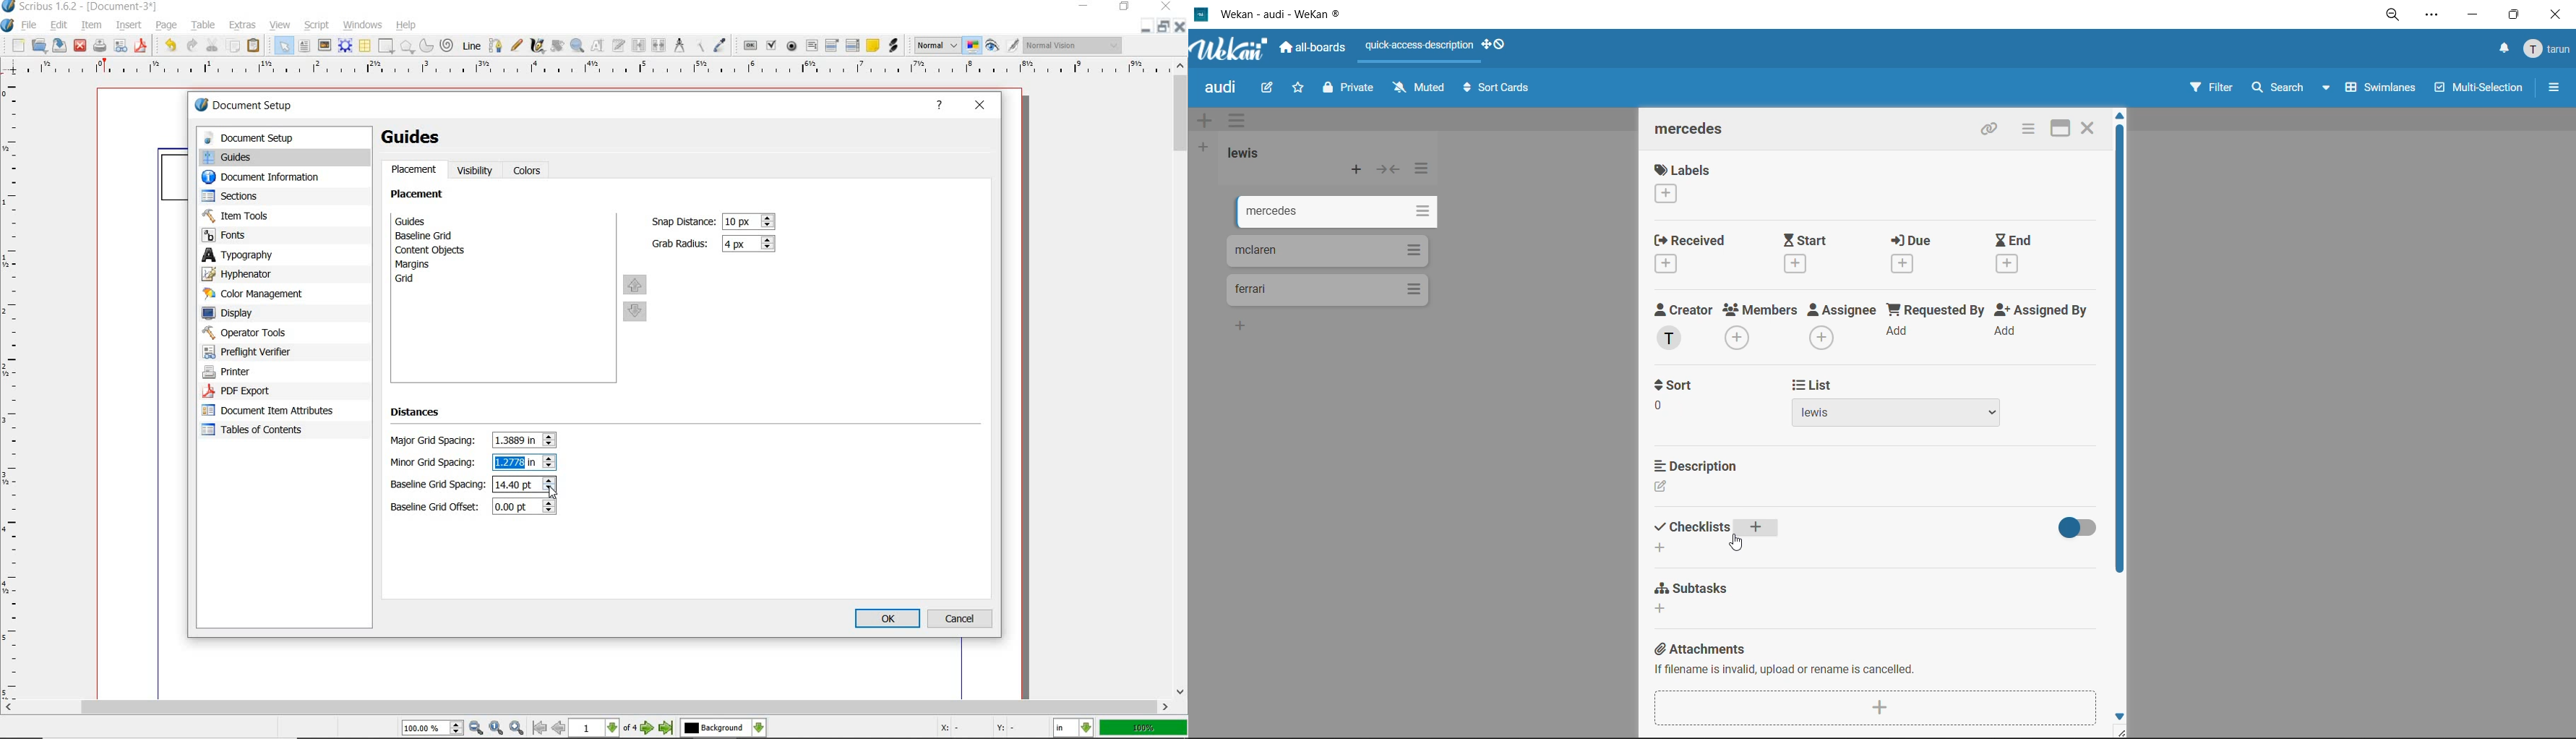 The height and width of the screenshot is (756, 2576). Describe the element at coordinates (1167, 6) in the screenshot. I see `close` at that location.